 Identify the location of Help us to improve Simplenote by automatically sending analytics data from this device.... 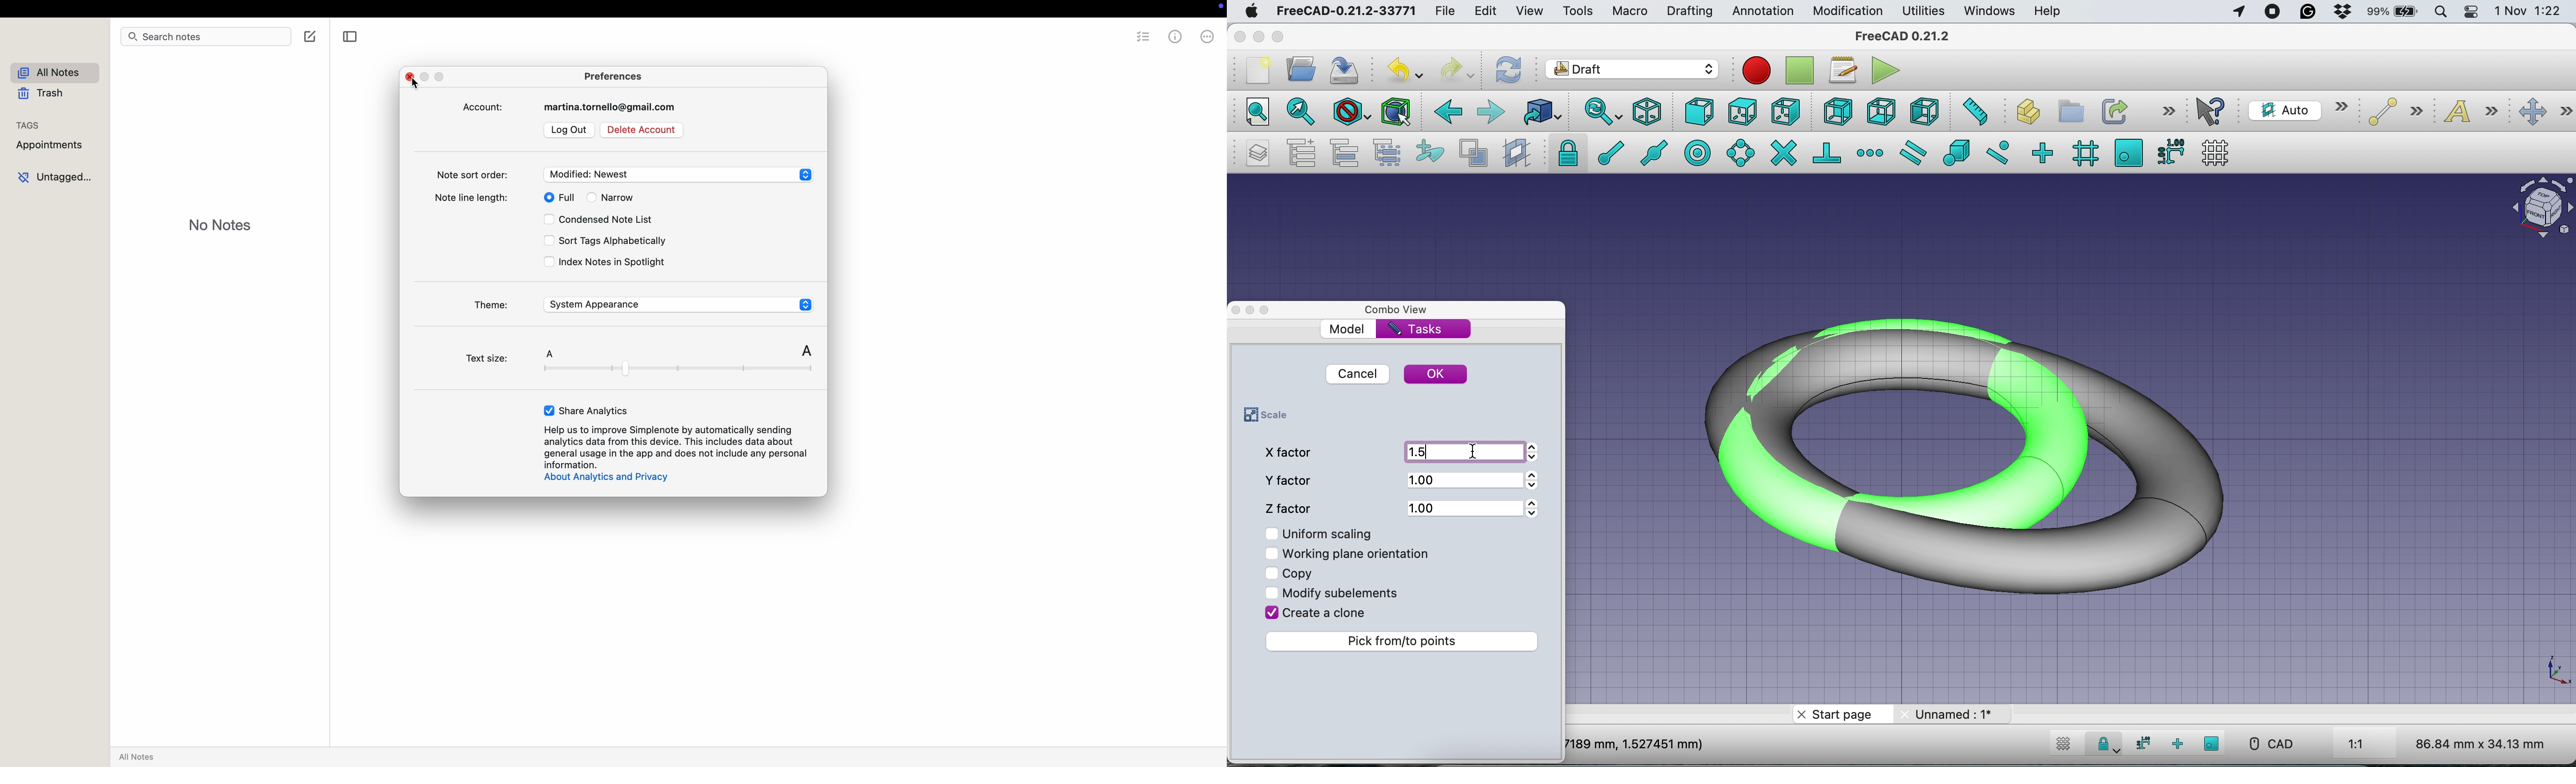
(677, 447).